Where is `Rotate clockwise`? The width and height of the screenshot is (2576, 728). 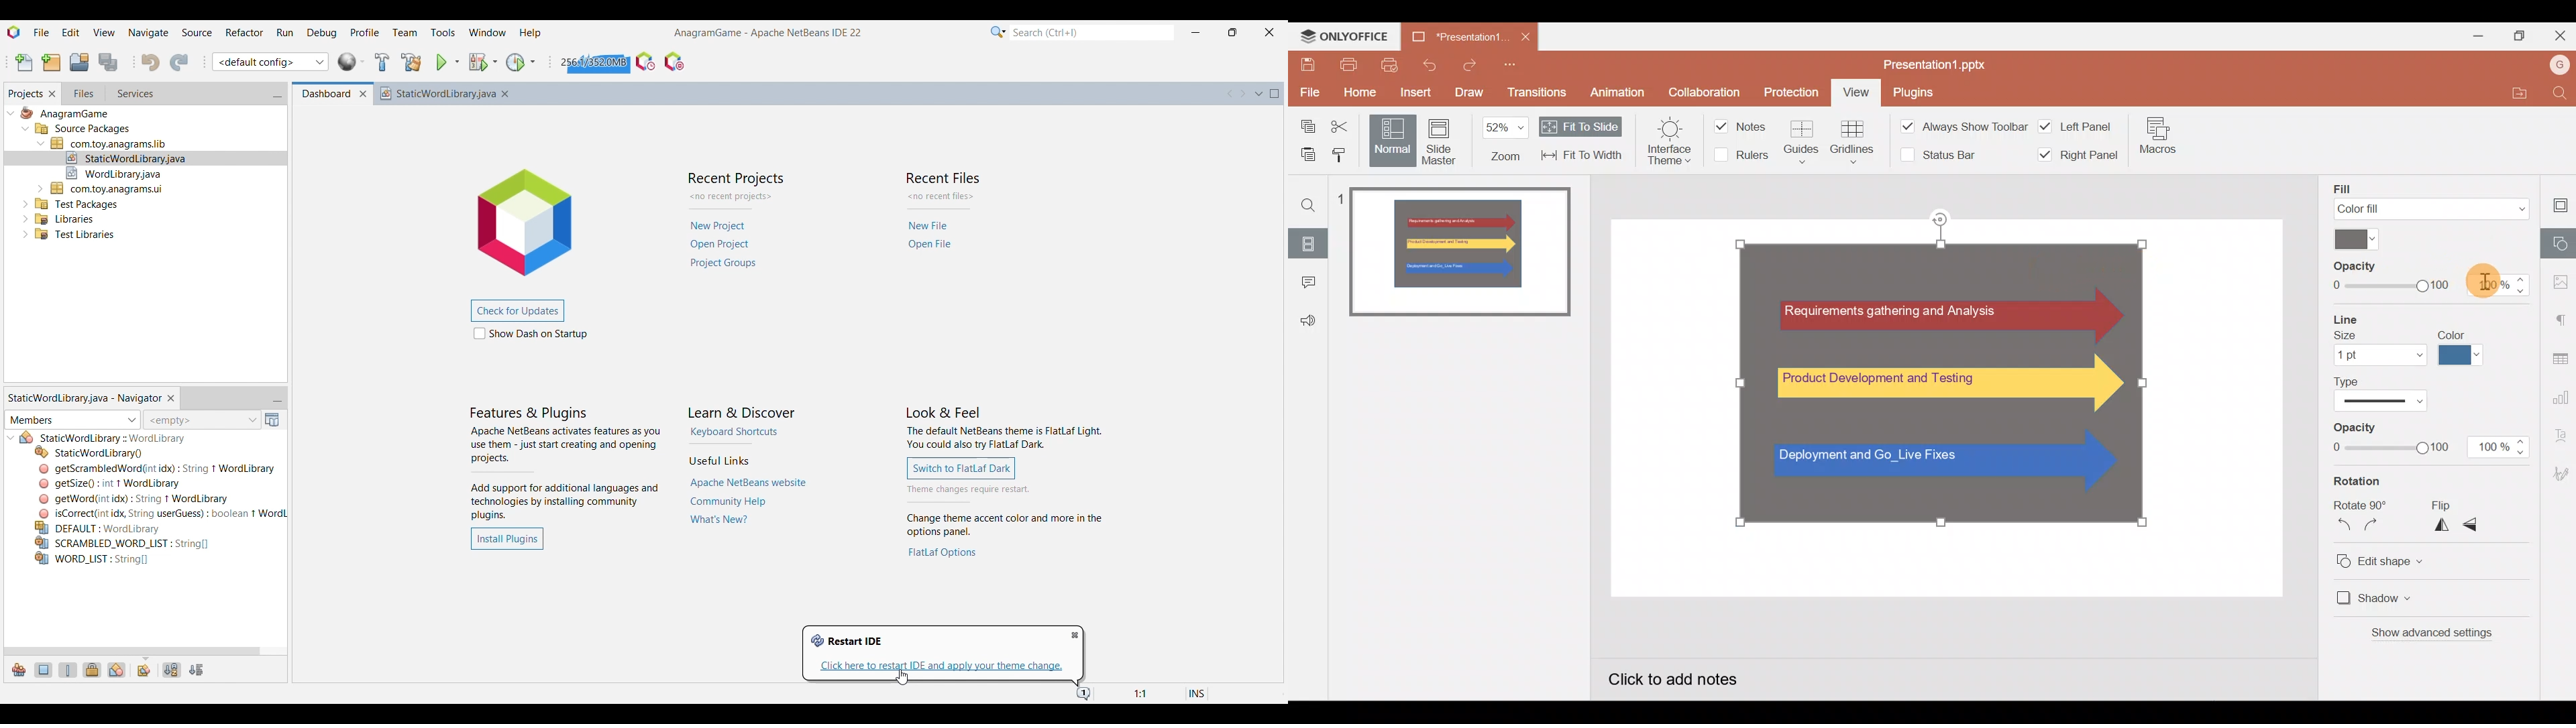 Rotate clockwise is located at coordinates (2375, 528).